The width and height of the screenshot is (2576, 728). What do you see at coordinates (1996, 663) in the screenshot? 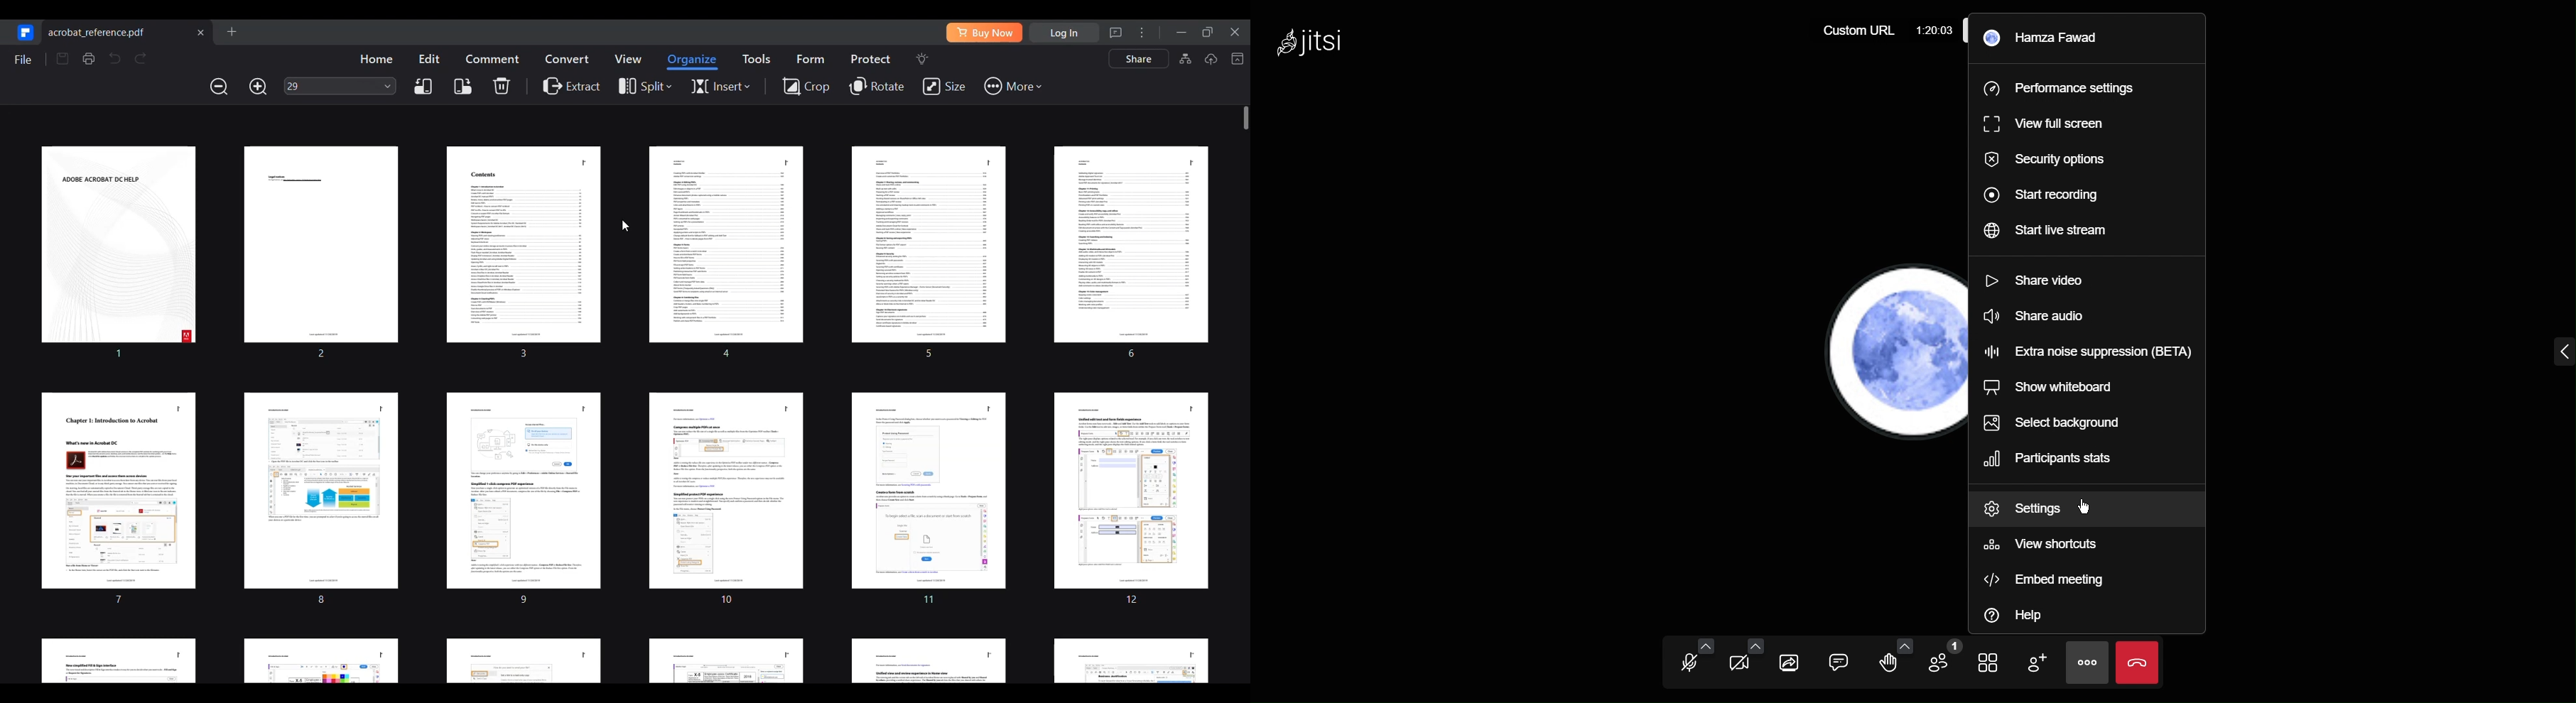
I see `Tile View` at bounding box center [1996, 663].